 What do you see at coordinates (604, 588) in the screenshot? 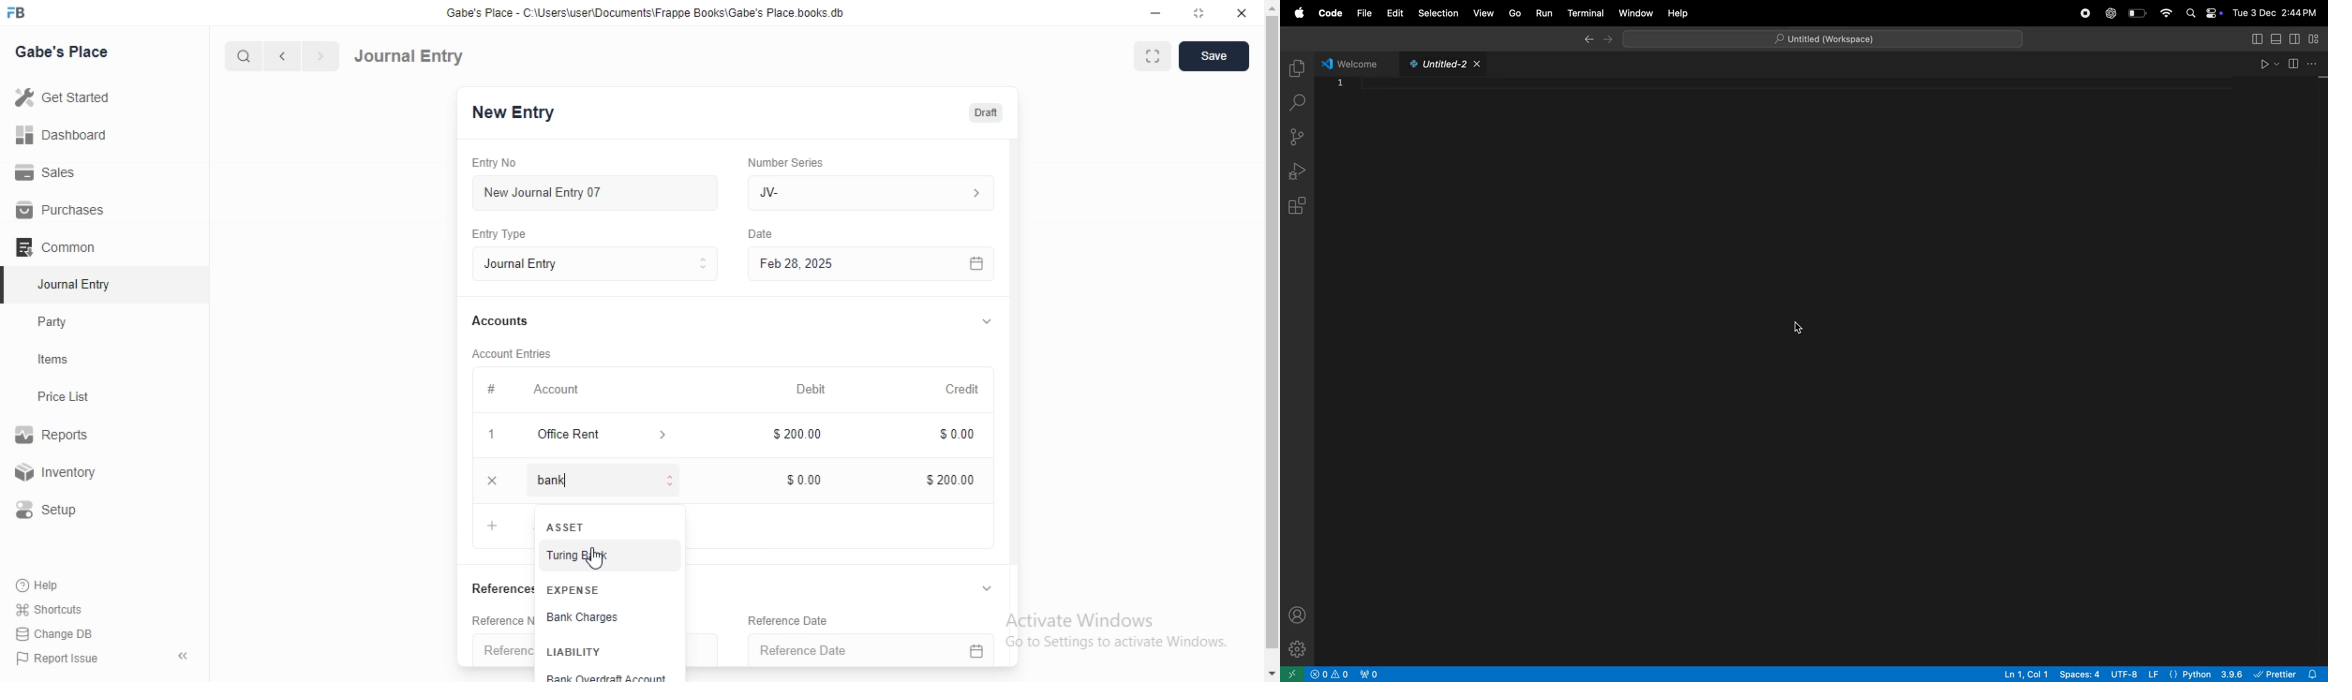
I see `expenses` at bounding box center [604, 588].